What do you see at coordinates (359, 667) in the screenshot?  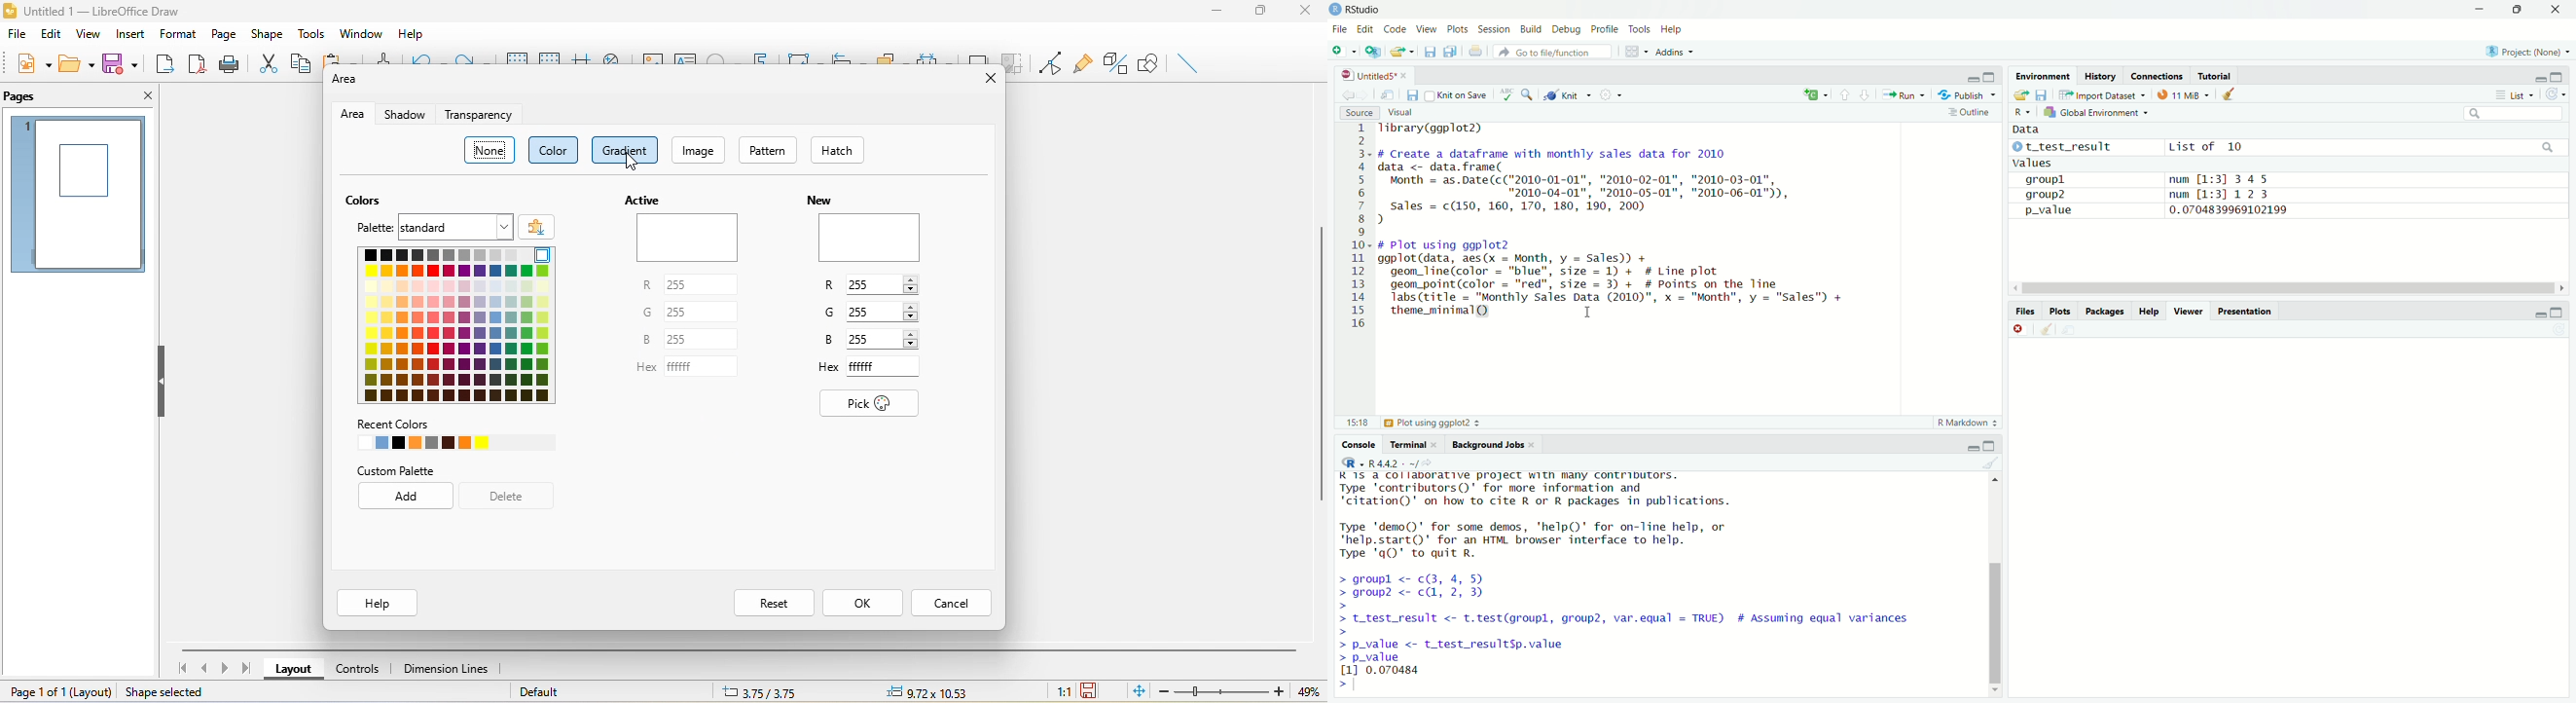 I see `controls` at bounding box center [359, 667].